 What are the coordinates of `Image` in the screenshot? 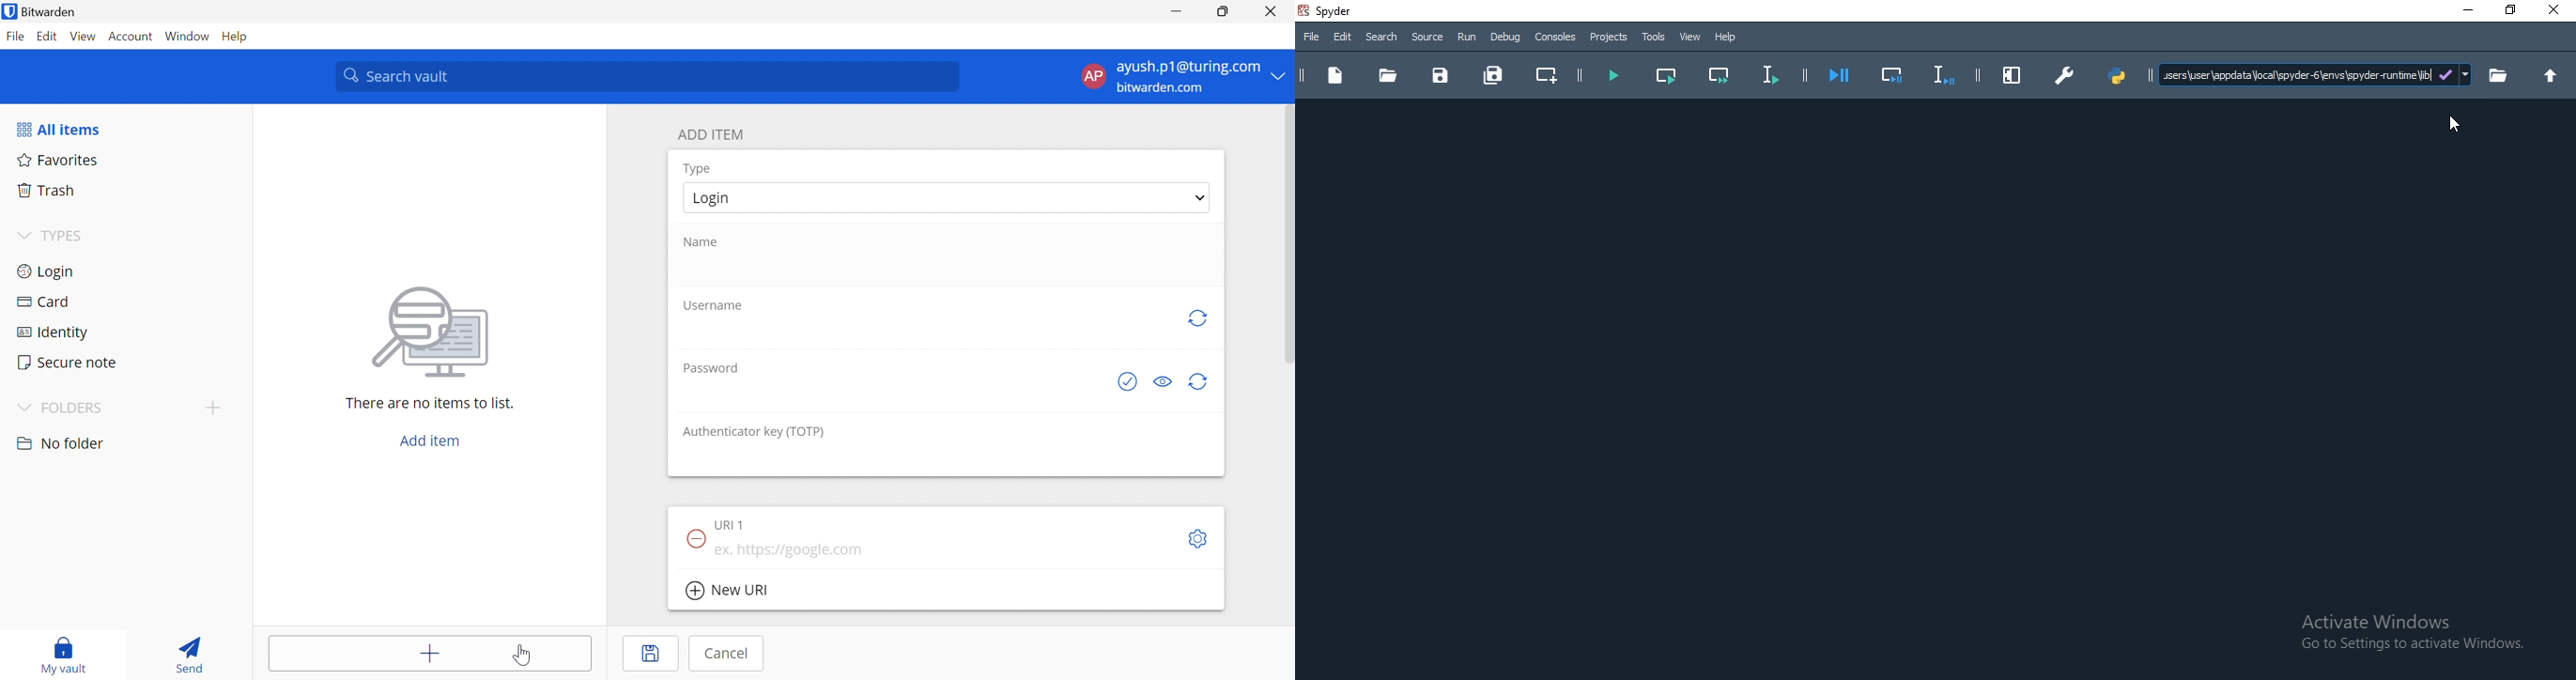 It's located at (434, 331).